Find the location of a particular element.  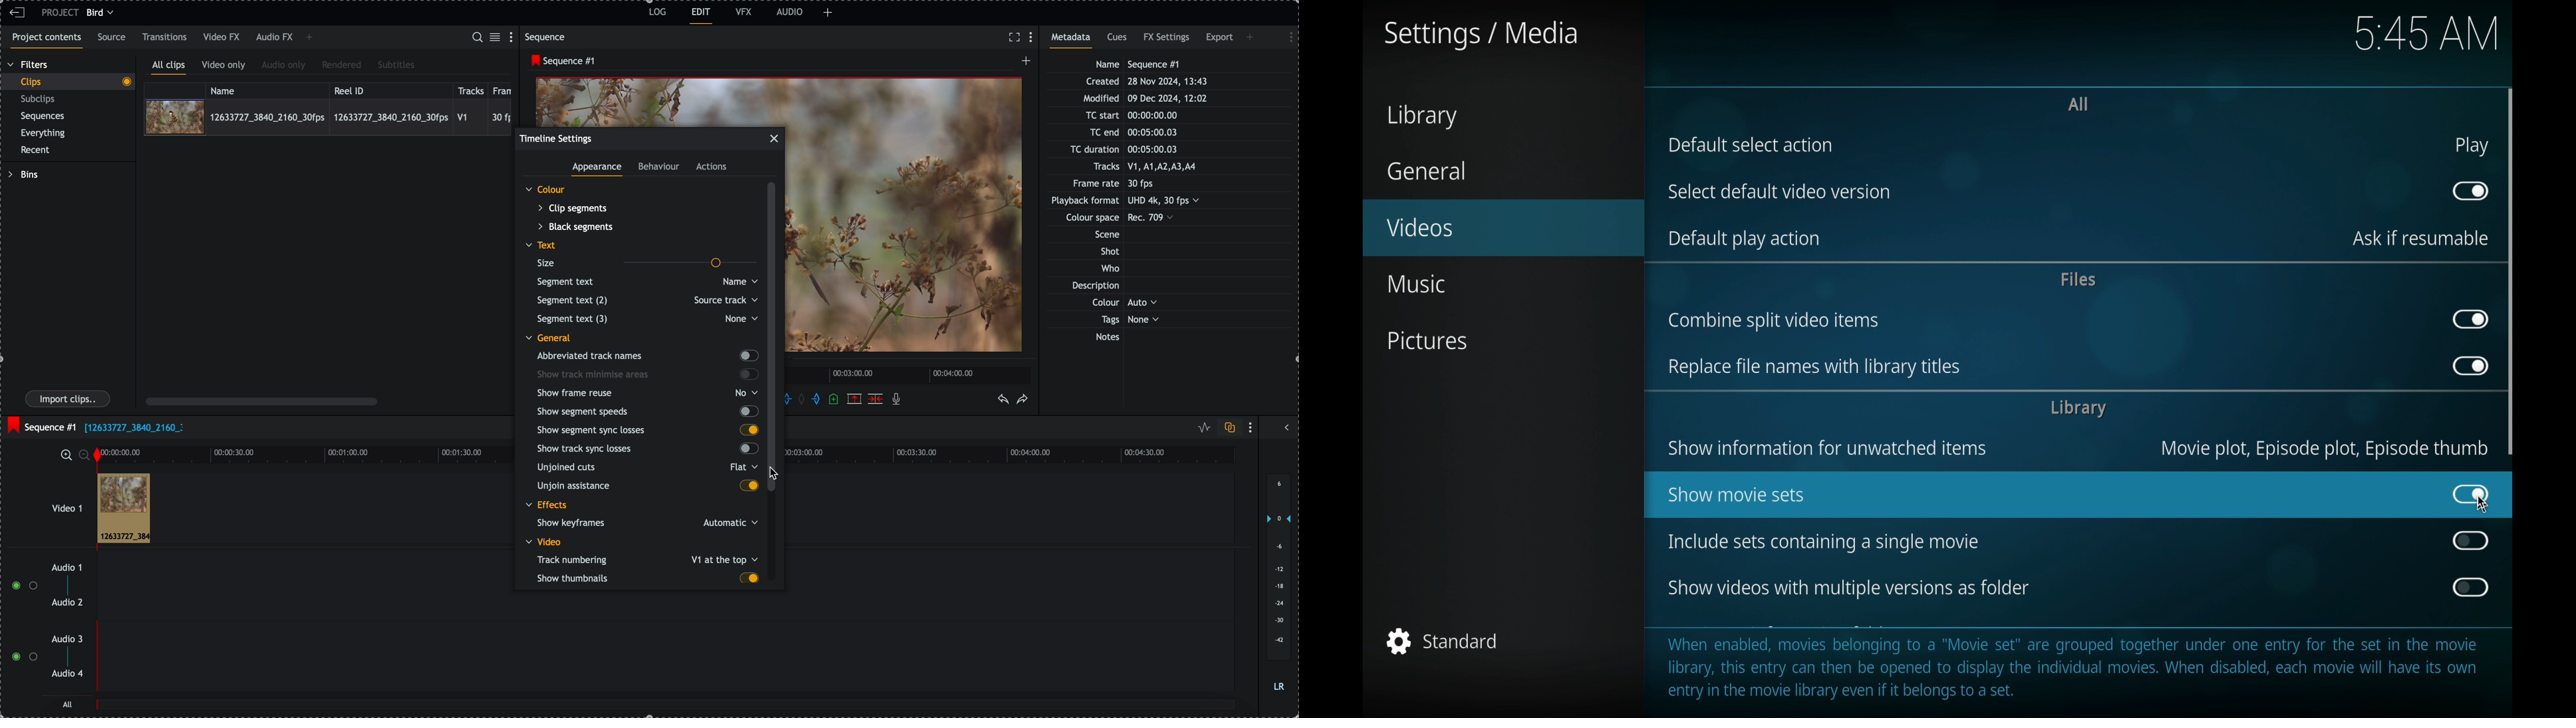

library is located at coordinates (1421, 116).